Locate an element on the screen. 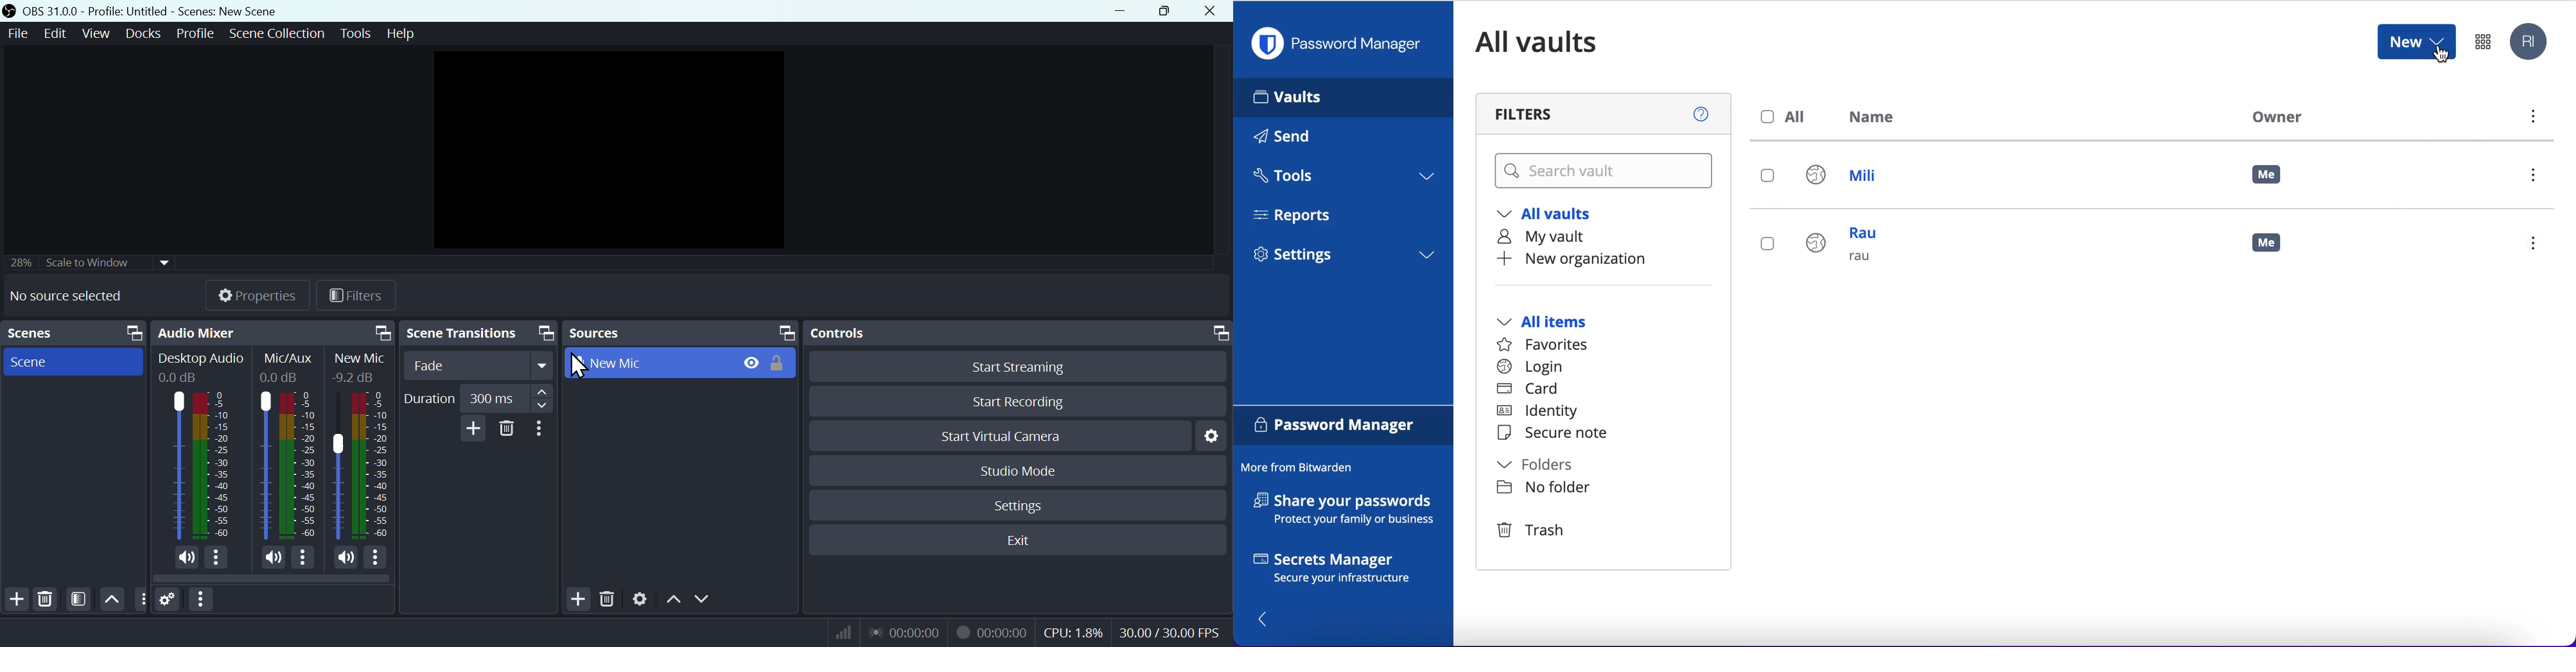 The height and width of the screenshot is (672, 2576). New Mic is located at coordinates (372, 467).